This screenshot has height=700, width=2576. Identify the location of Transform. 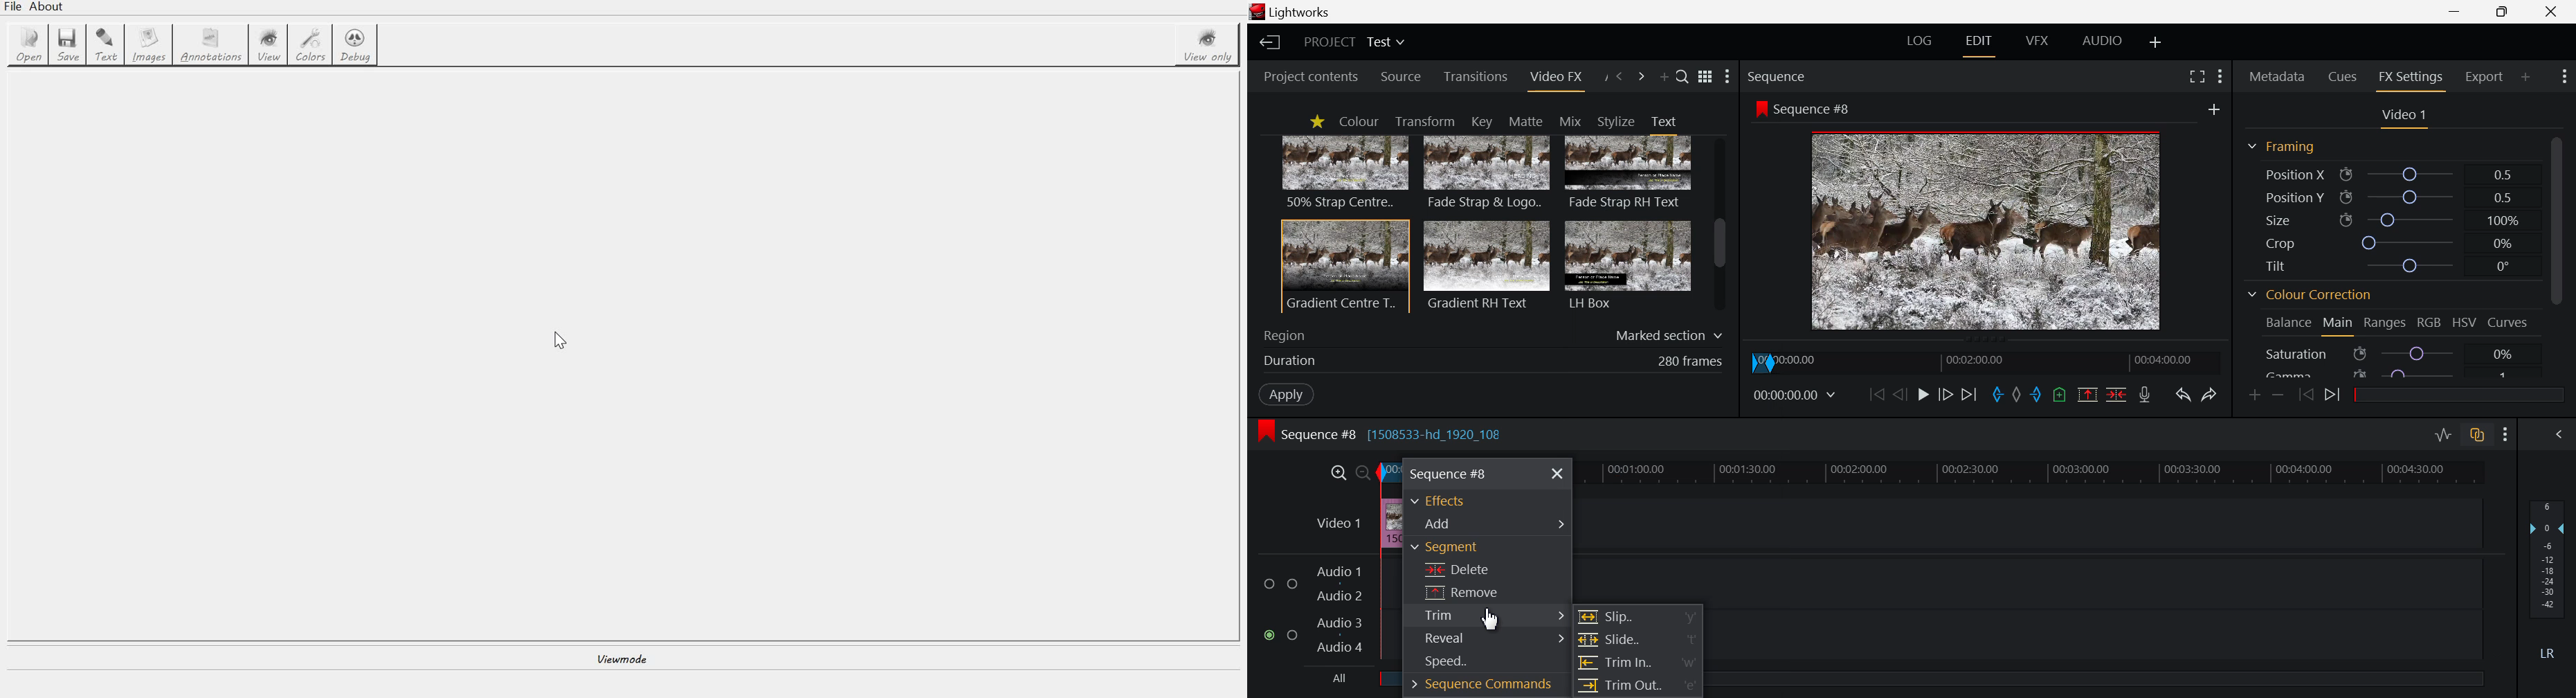
(1428, 122).